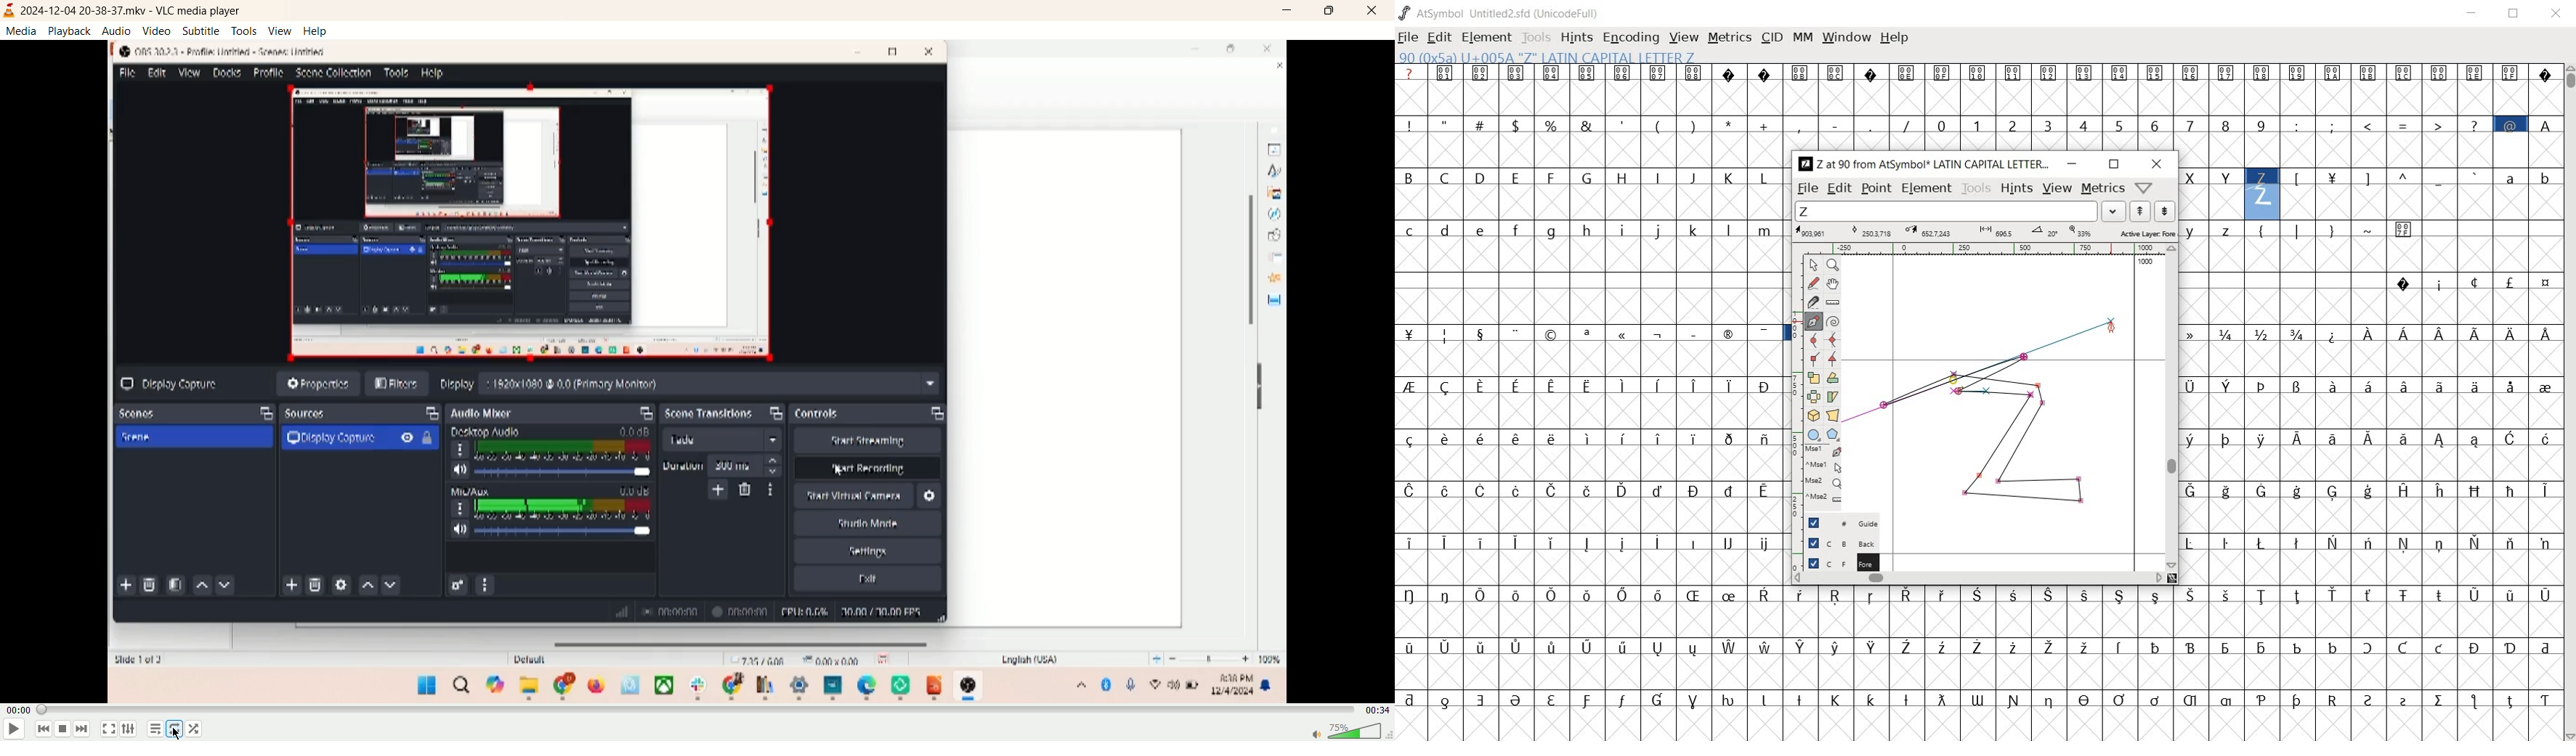  Describe the element at coordinates (1839, 189) in the screenshot. I see `edit` at that location.